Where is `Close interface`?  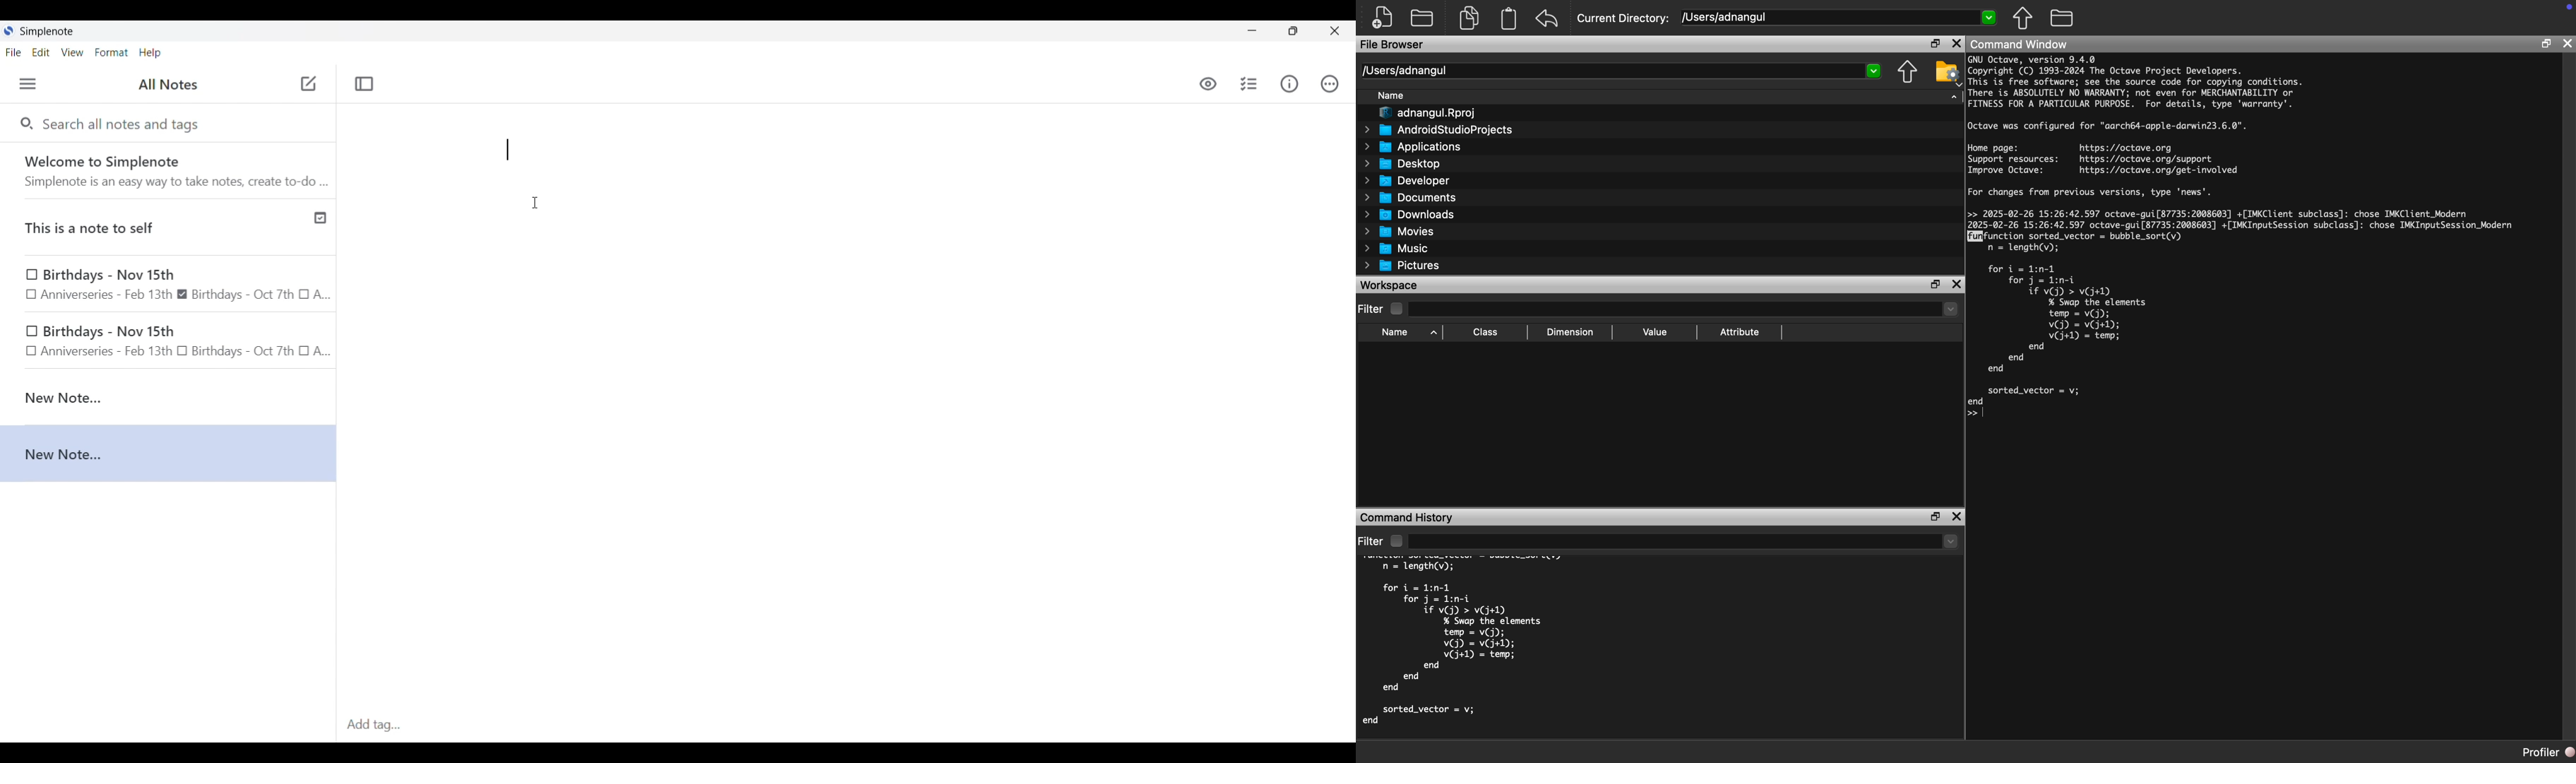
Close interface is located at coordinates (1335, 30).